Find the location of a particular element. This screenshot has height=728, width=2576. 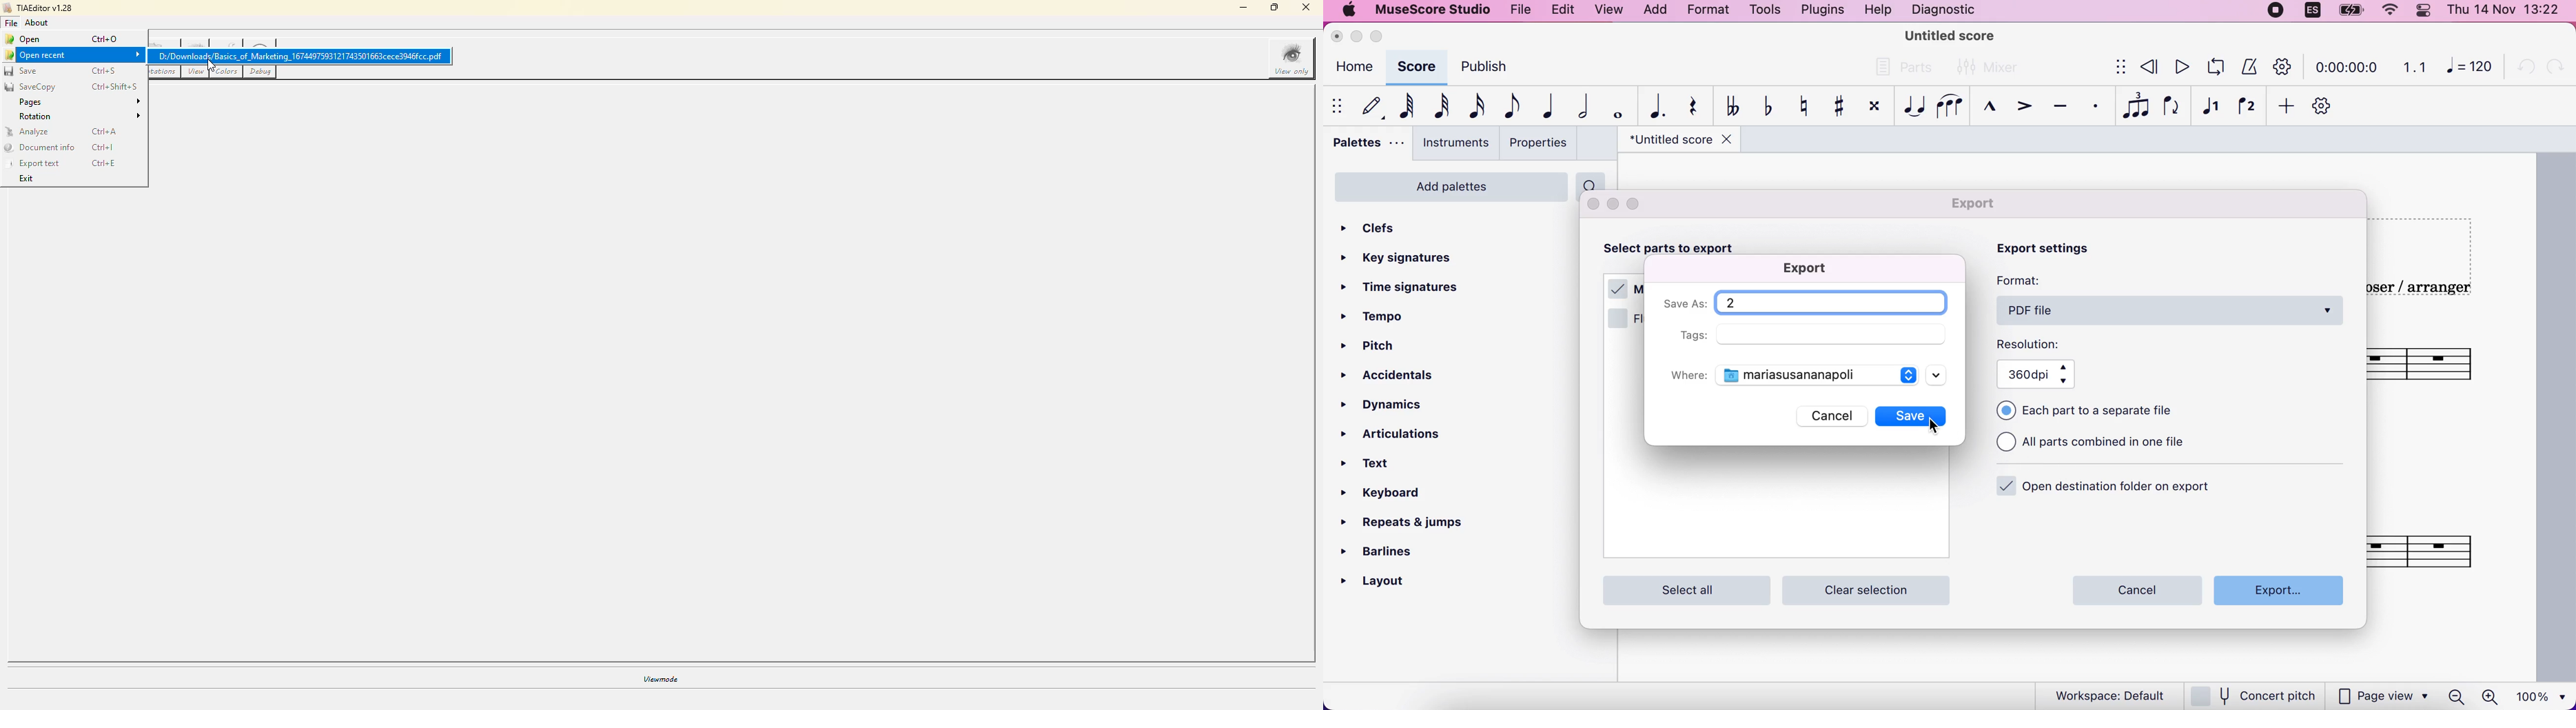

augmentation dot is located at coordinates (1654, 106).